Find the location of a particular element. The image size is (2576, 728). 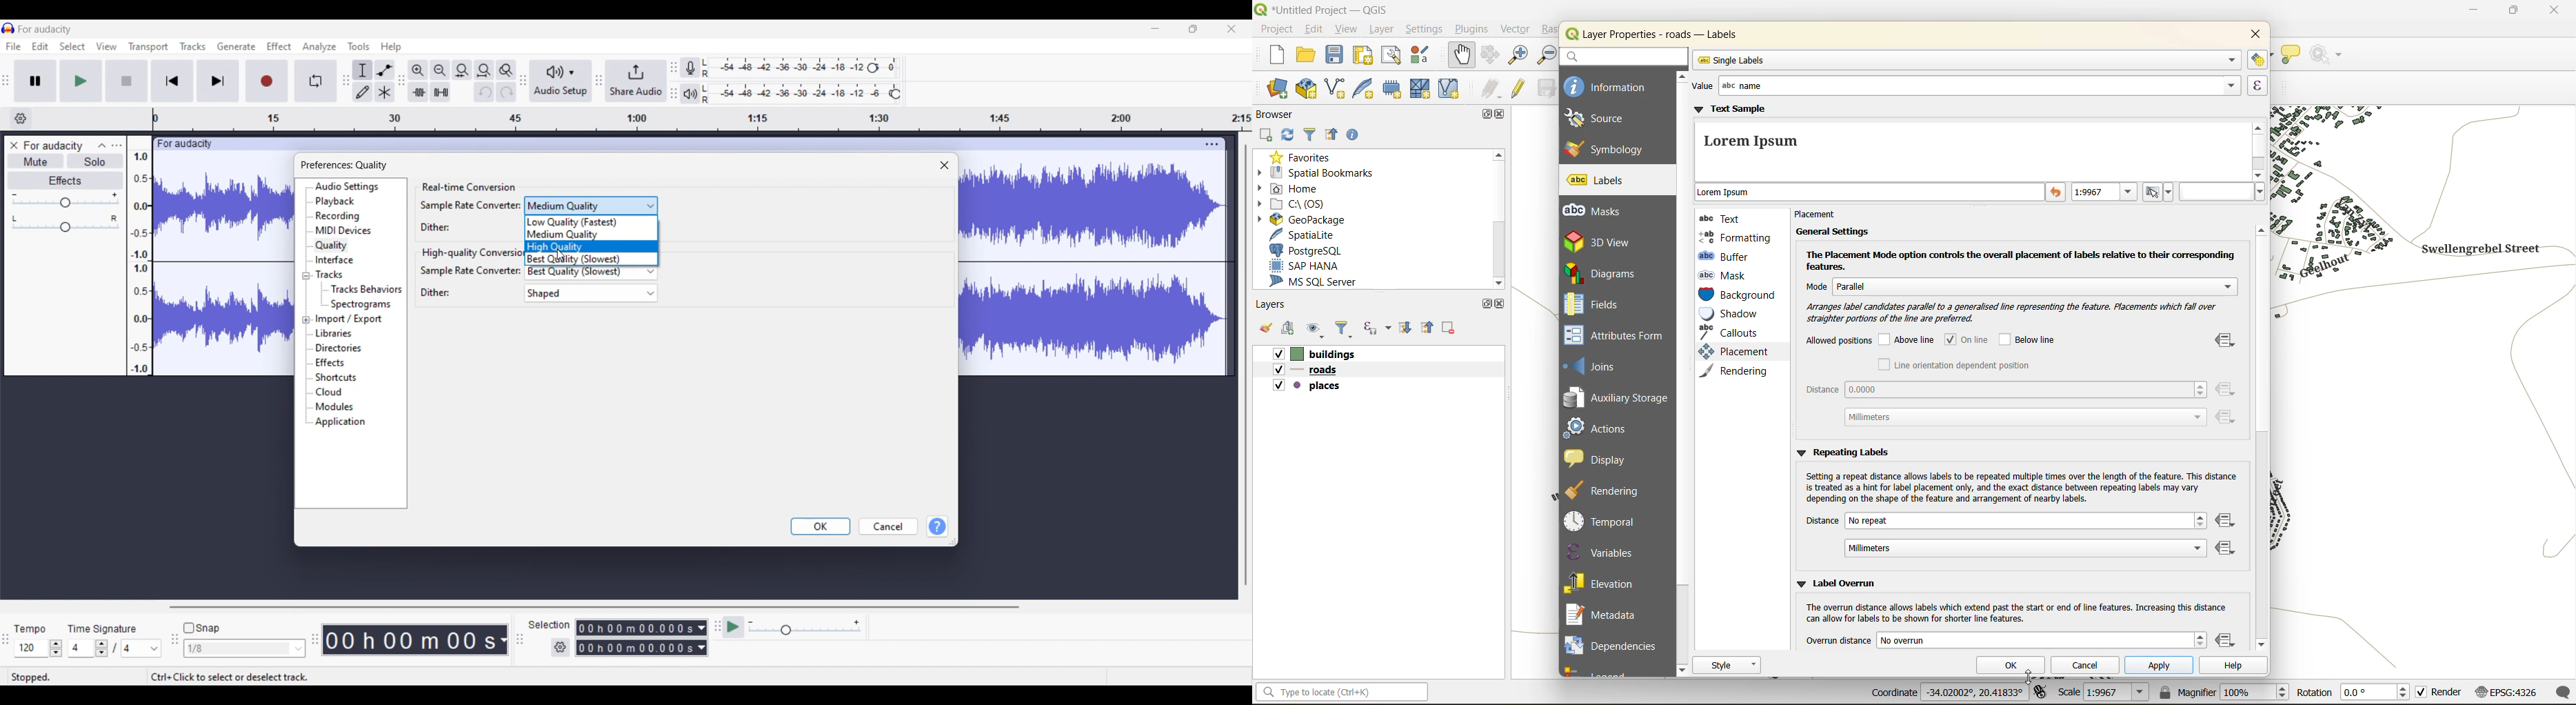

Undo is located at coordinates (485, 92).